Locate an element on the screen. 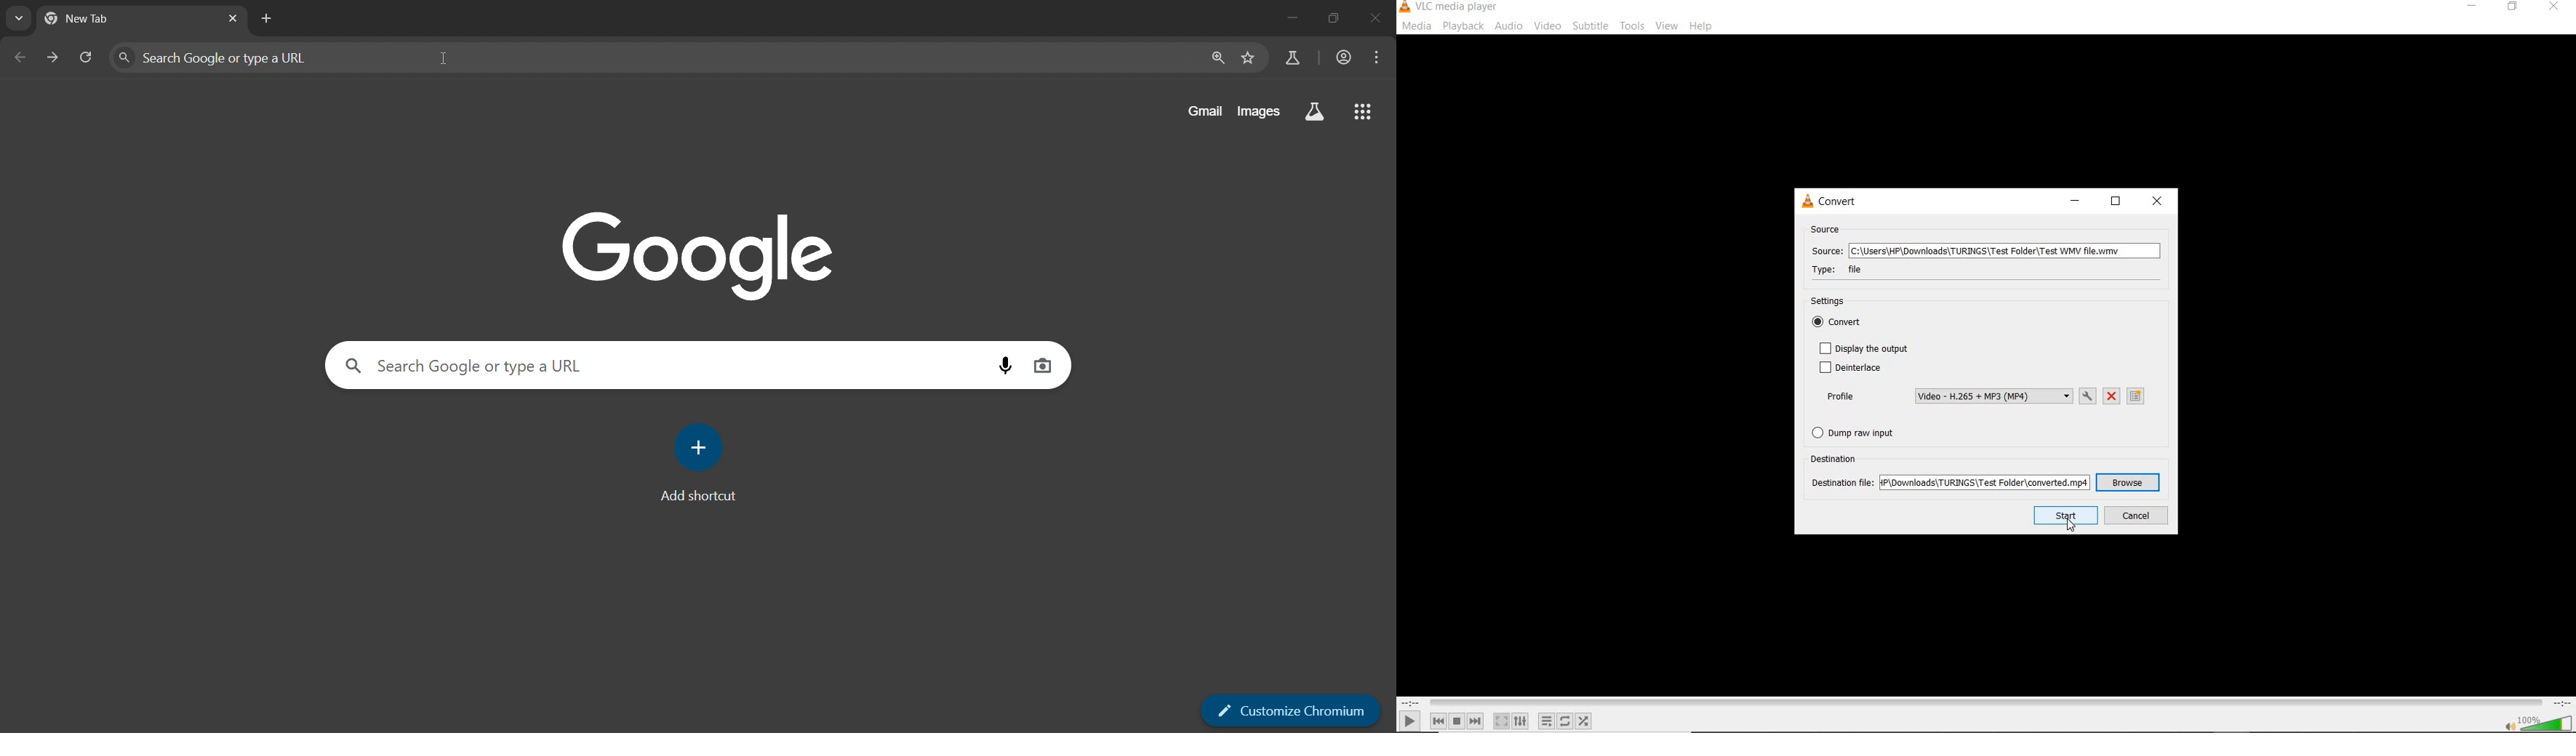  display the output is located at coordinates (1864, 348).